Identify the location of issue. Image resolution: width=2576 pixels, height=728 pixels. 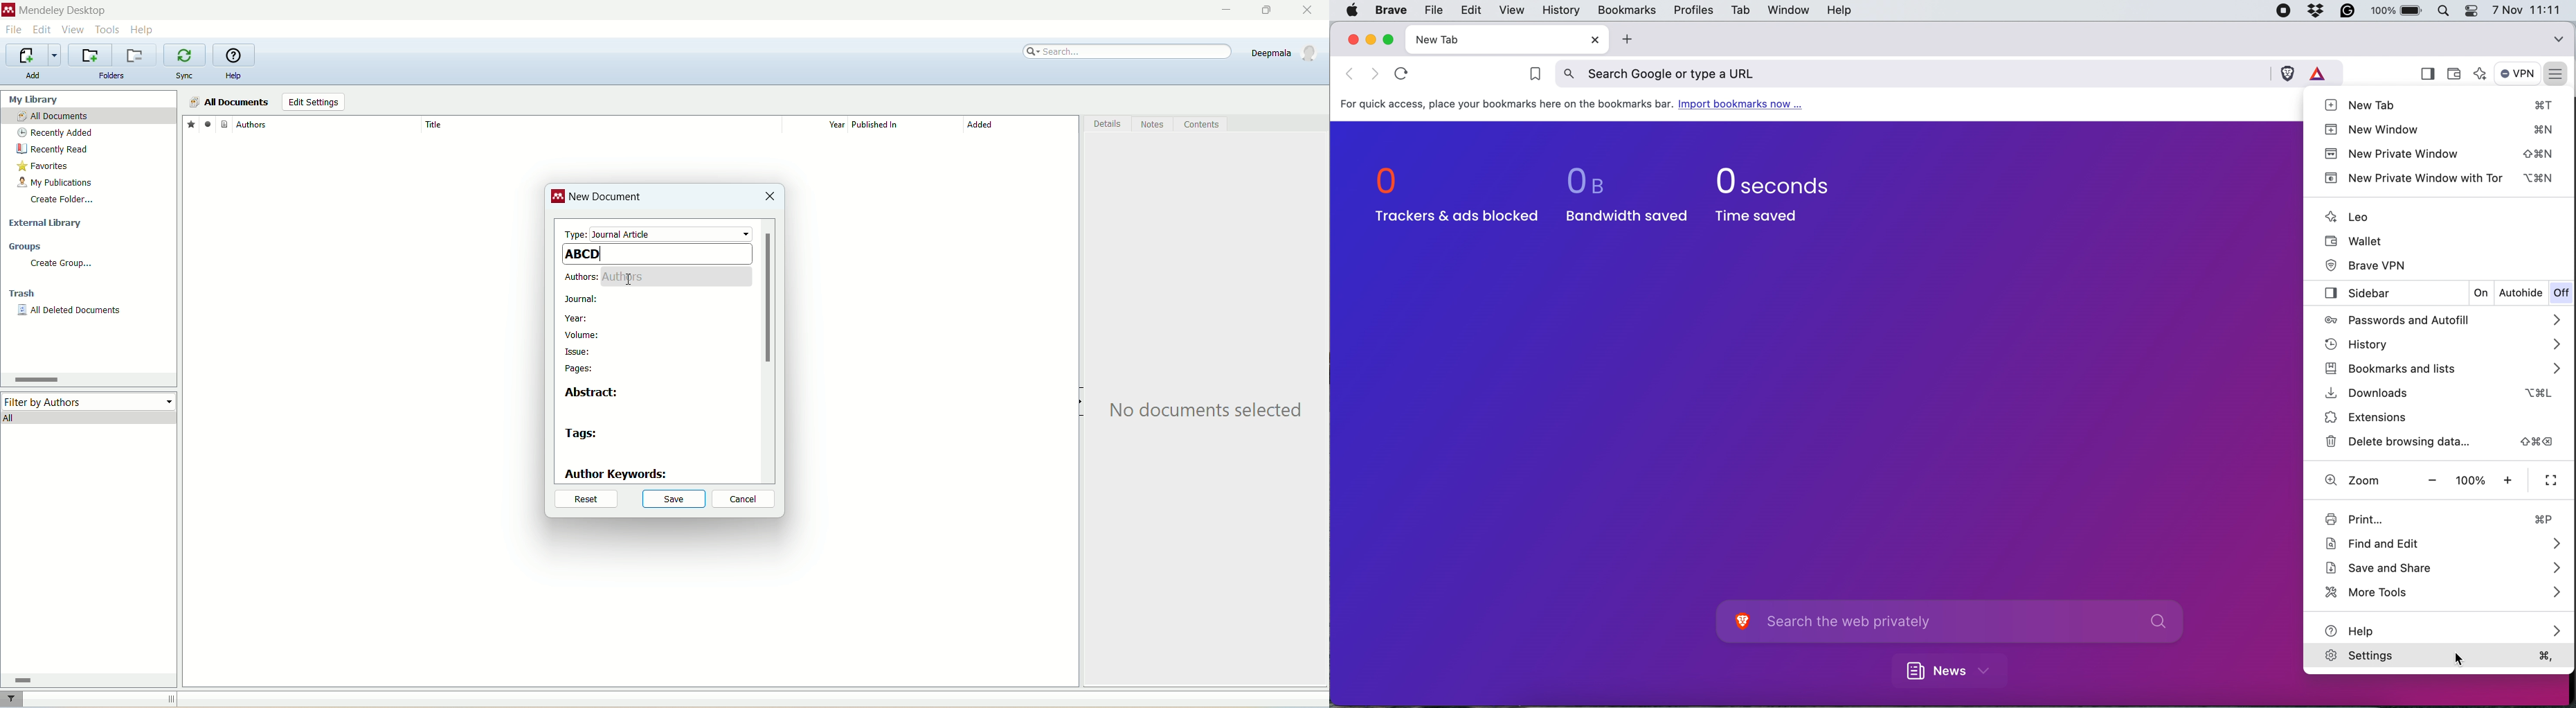
(578, 353).